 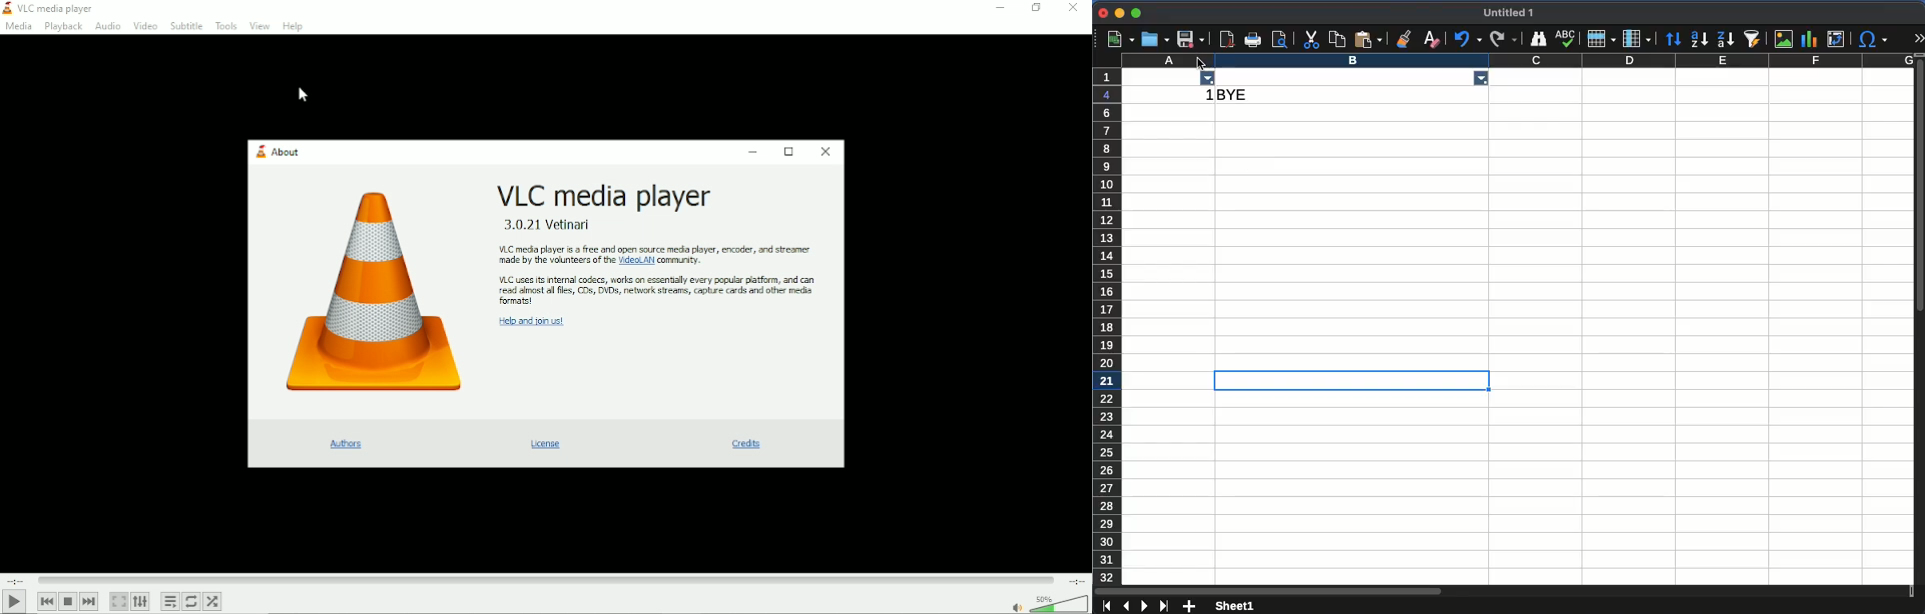 I want to click on clone formatting, so click(x=1405, y=38).